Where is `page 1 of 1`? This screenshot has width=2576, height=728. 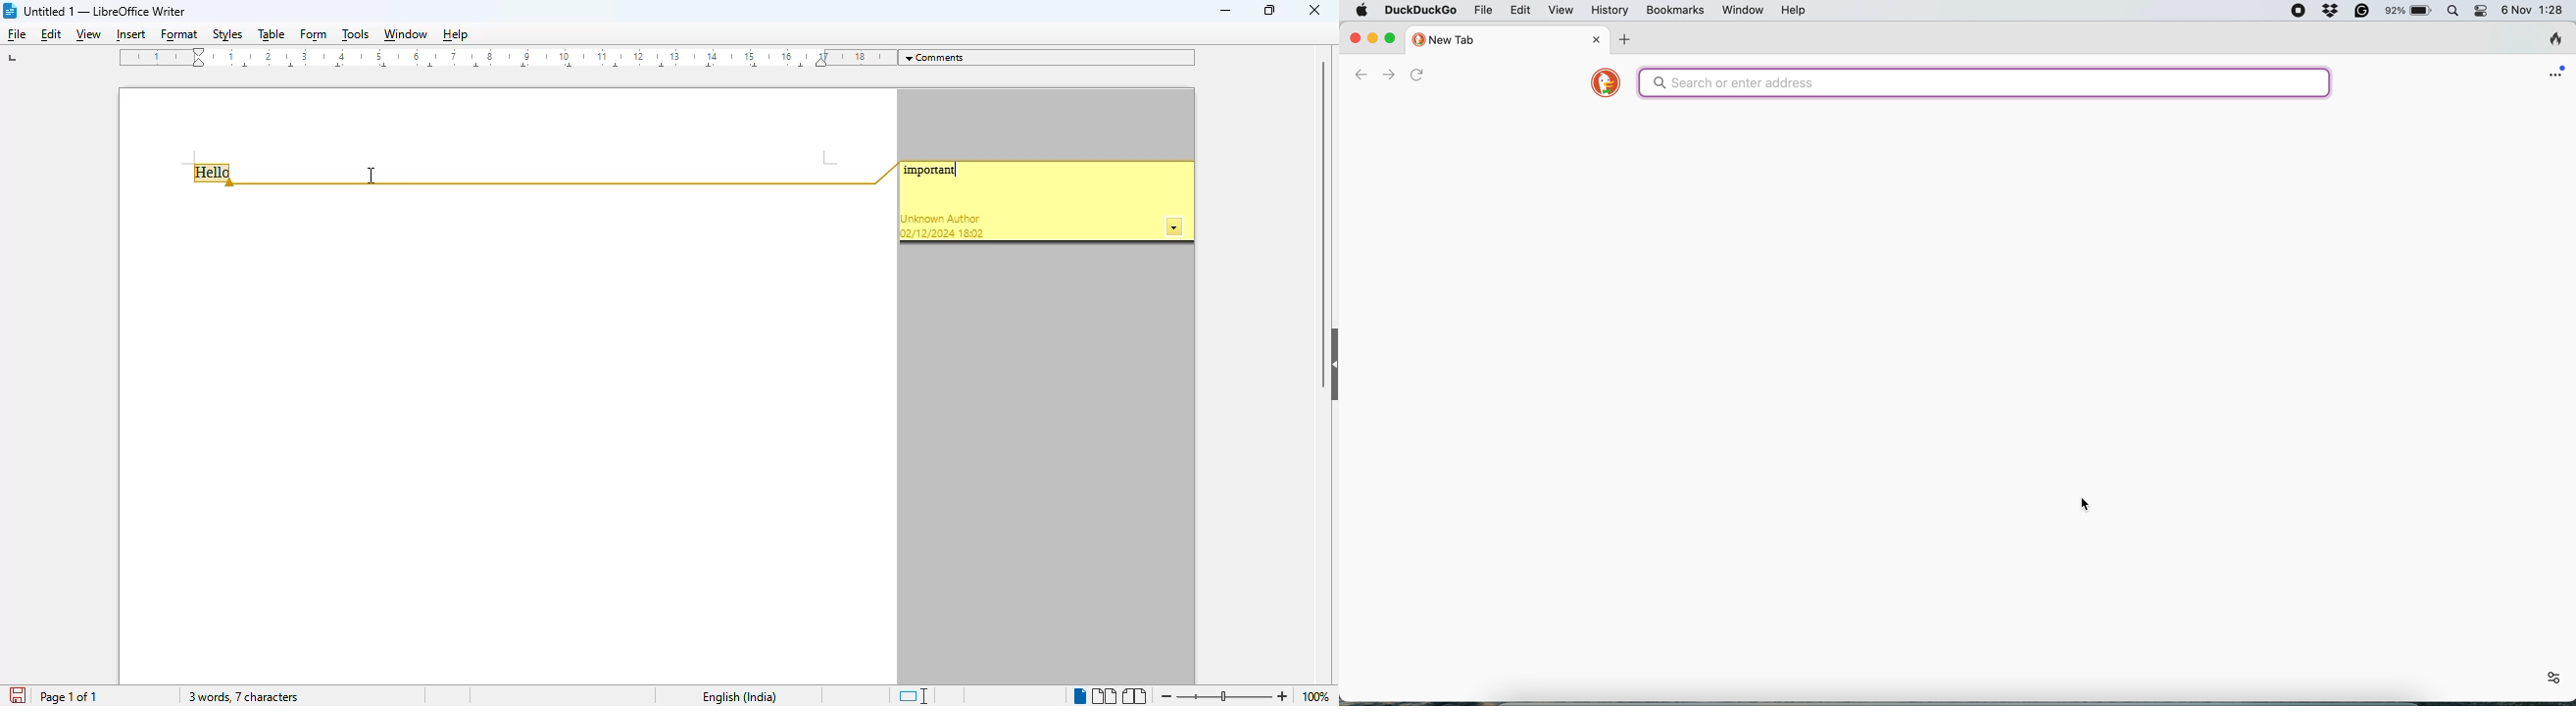
page 1 of 1 is located at coordinates (68, 697).